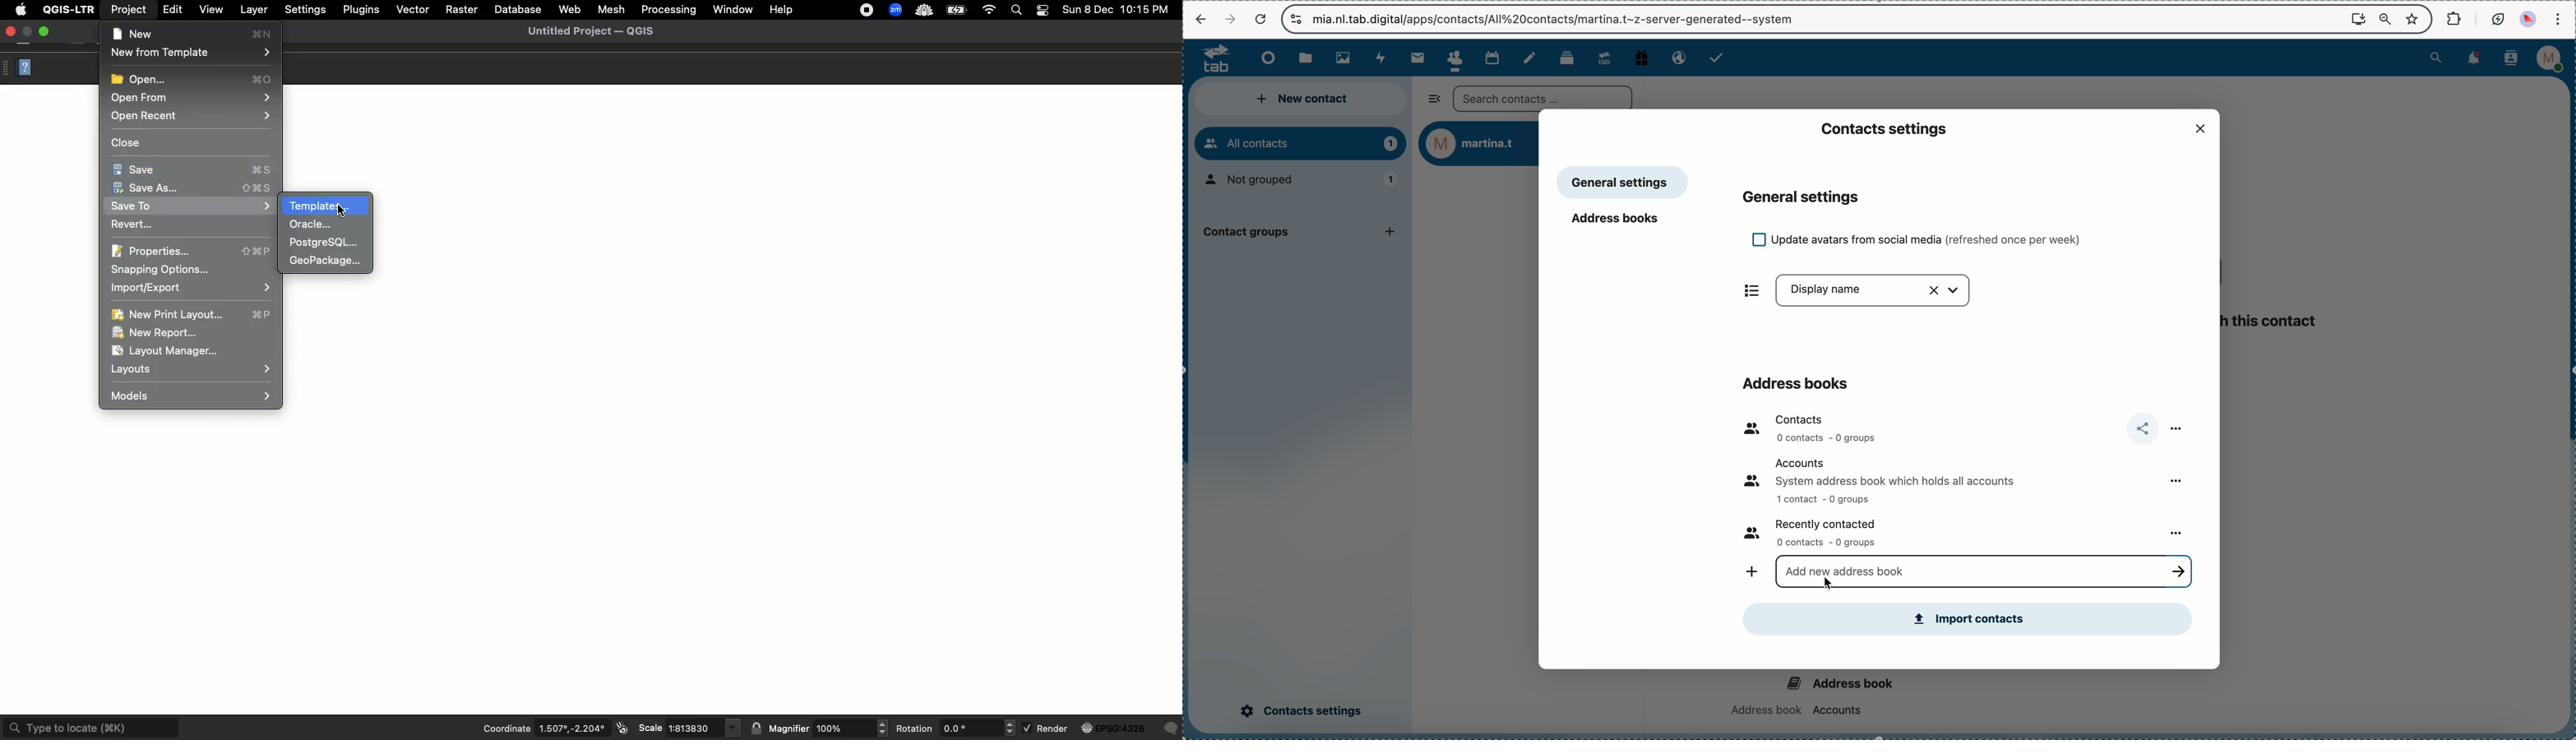  What do you see at coordinates (1431, 101) in the screenshot?
I see `hide sidebar` at bounding box center [1431, 101].